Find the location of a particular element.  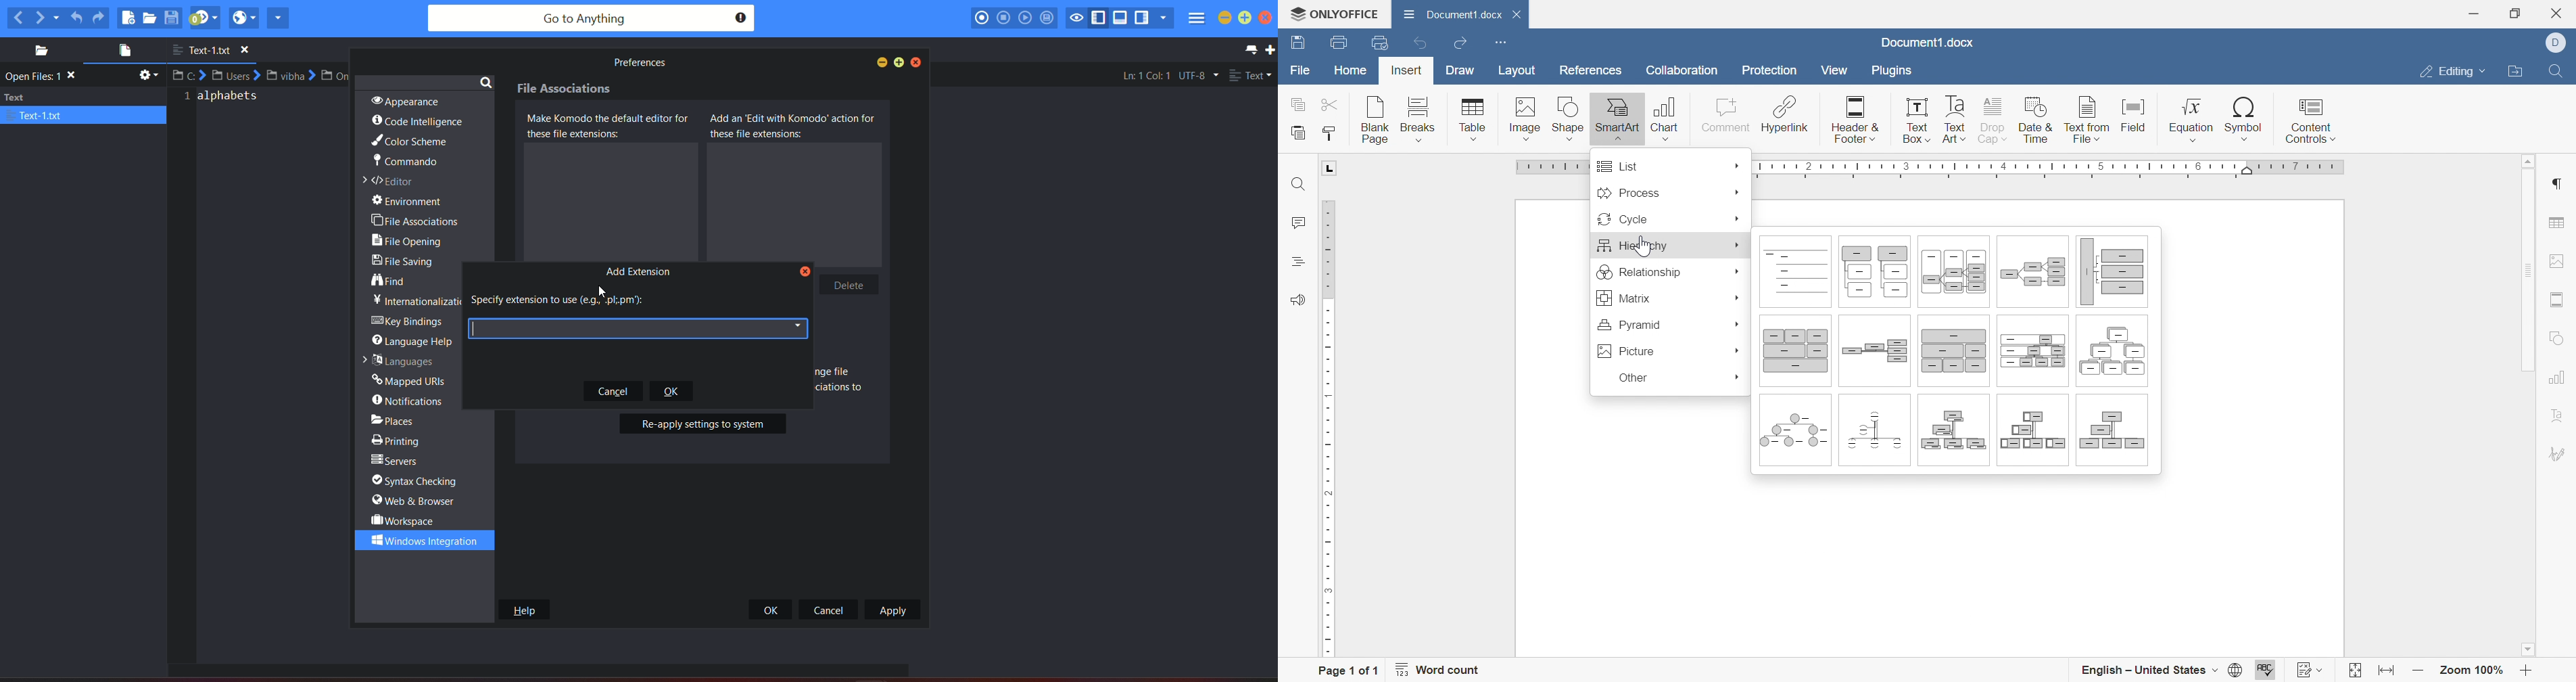

Track changes is located at coordinates (2310, 670).